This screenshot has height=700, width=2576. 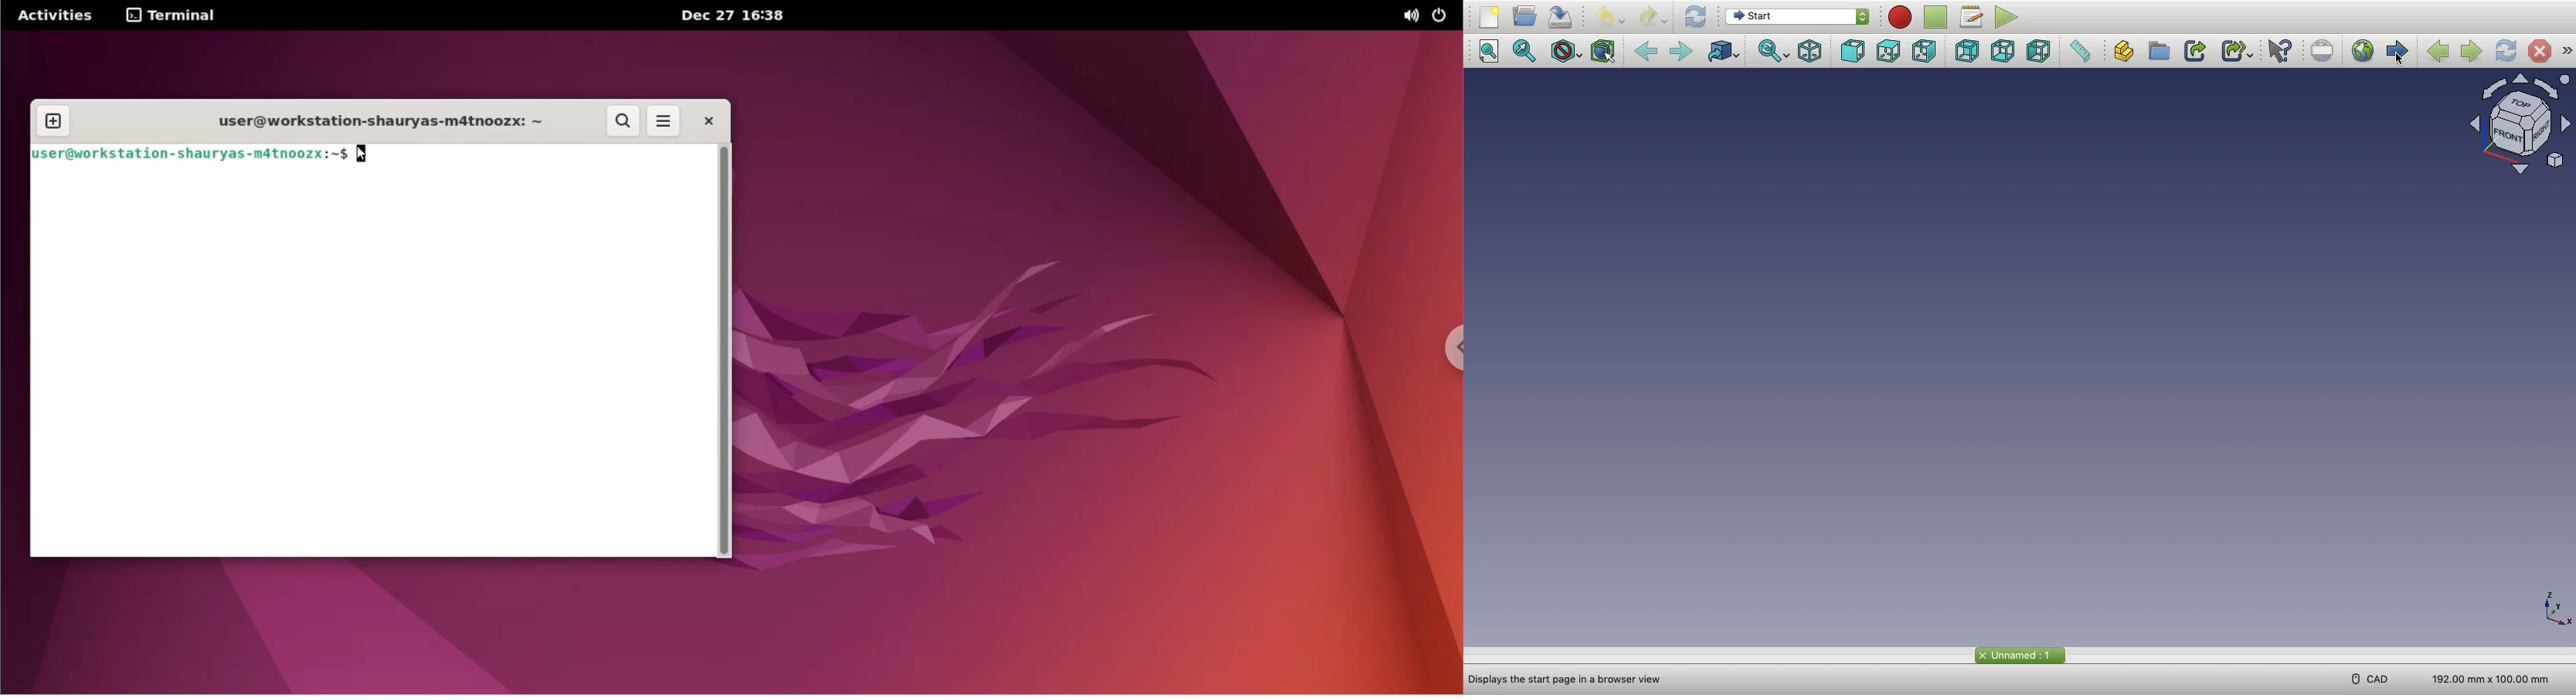 What do you see at coordinates (1649, 51) in the screenshot?
I see `Back` at bounding box center [1649, 51].